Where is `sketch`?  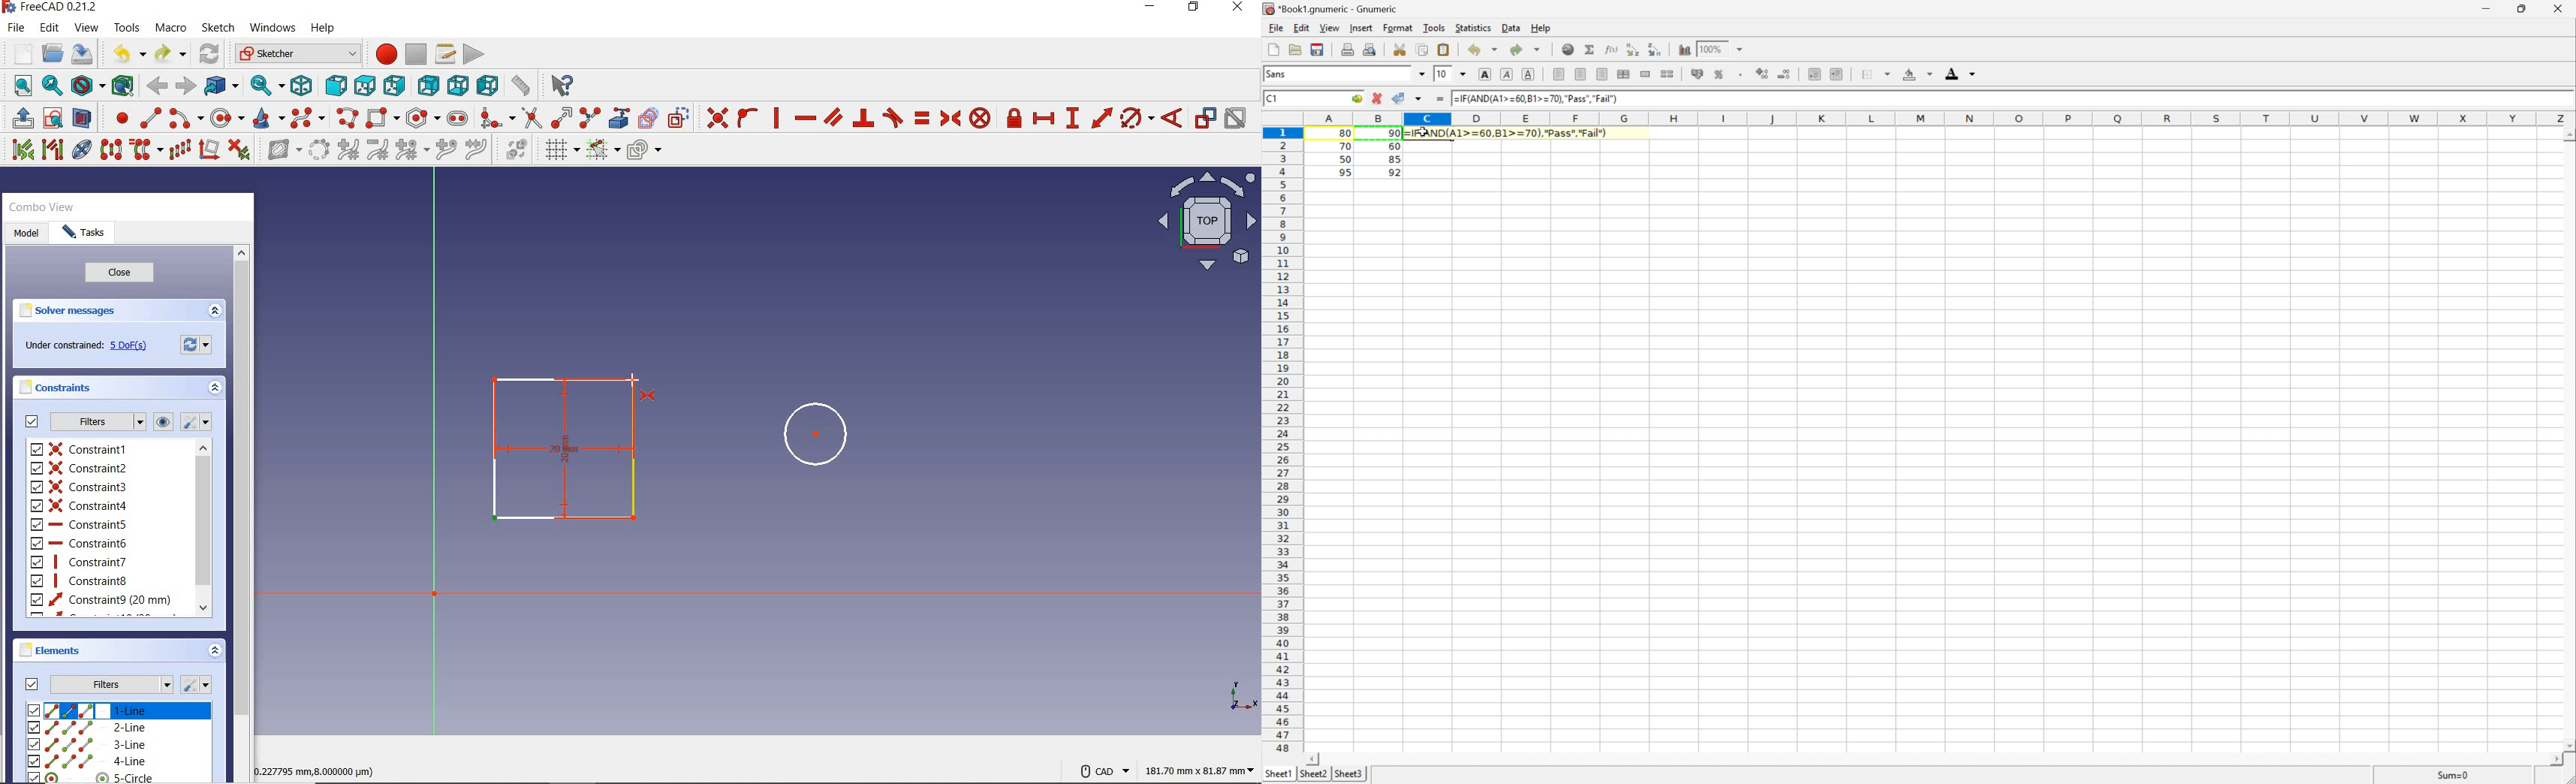 sketch is located at coordinates (219, 29).